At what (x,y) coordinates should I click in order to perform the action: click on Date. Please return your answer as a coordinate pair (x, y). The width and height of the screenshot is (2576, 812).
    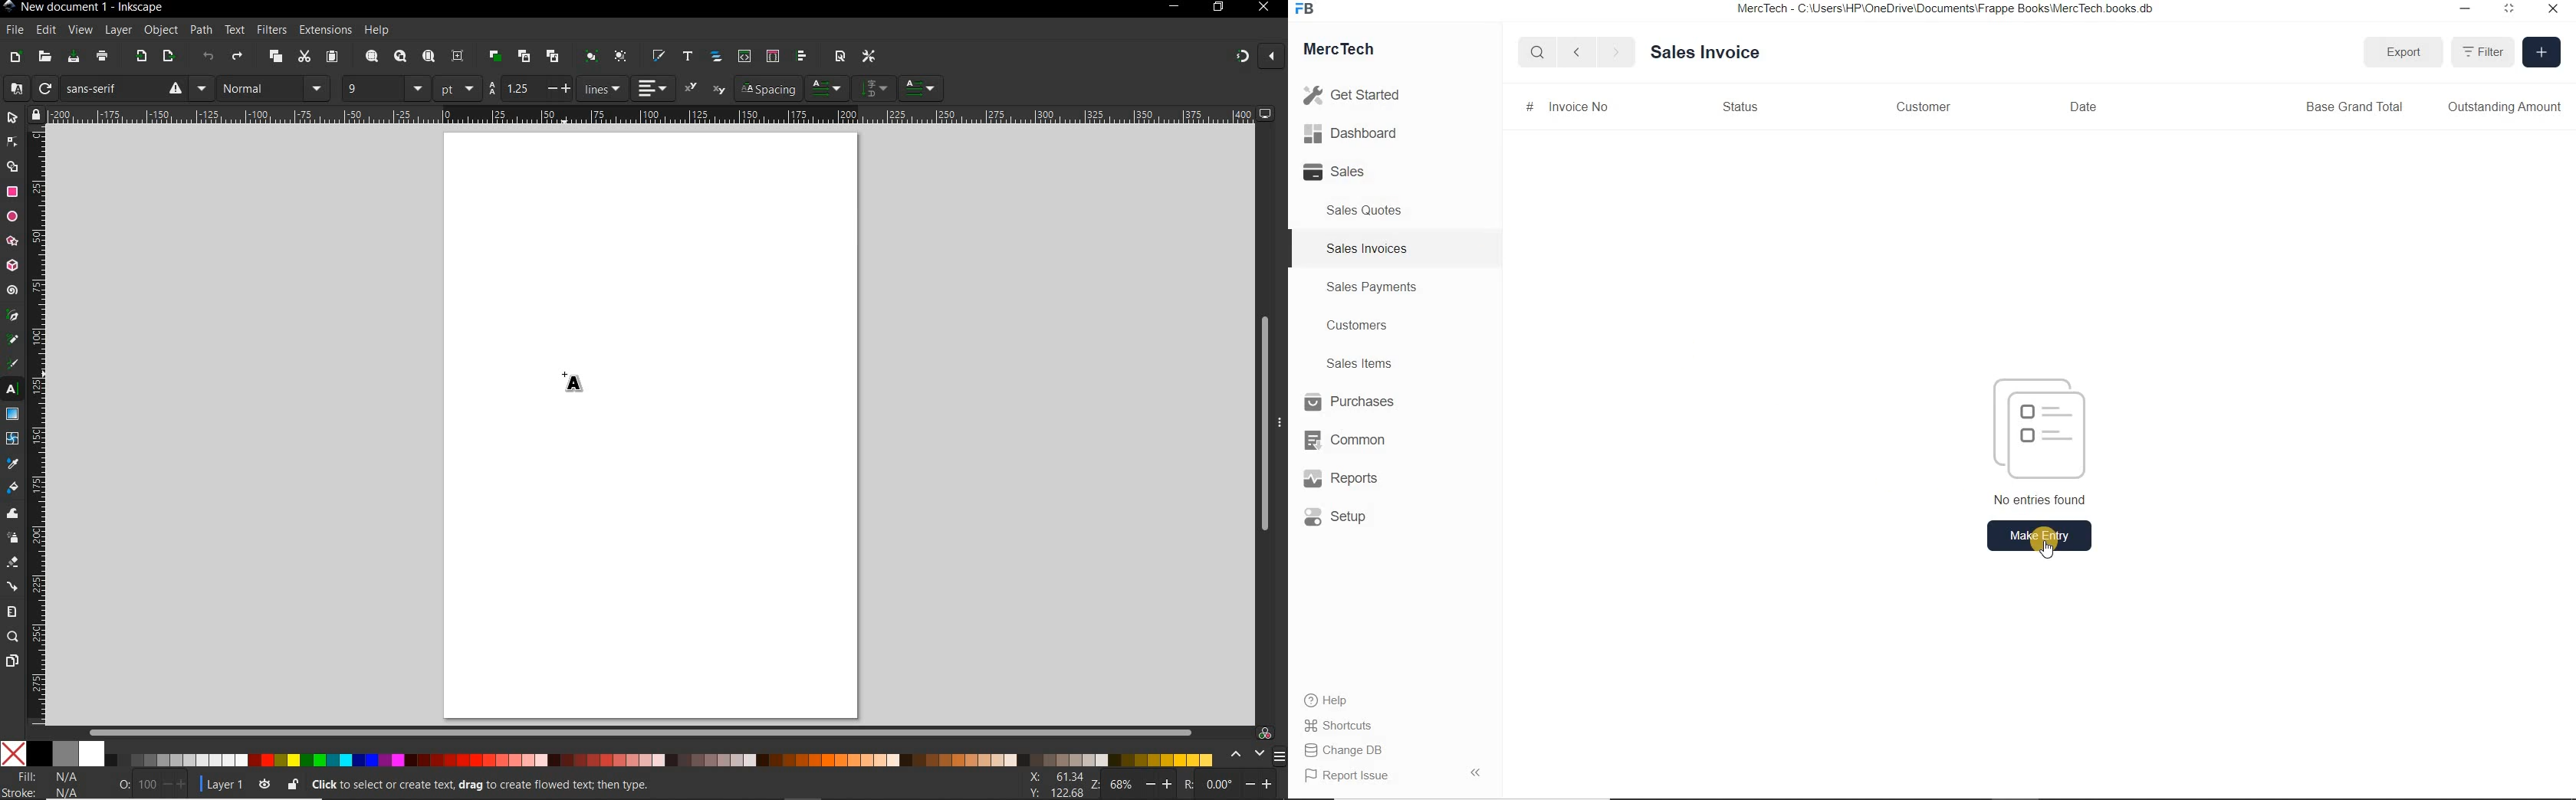
    Looking at the image, I should click on (2088, 107).